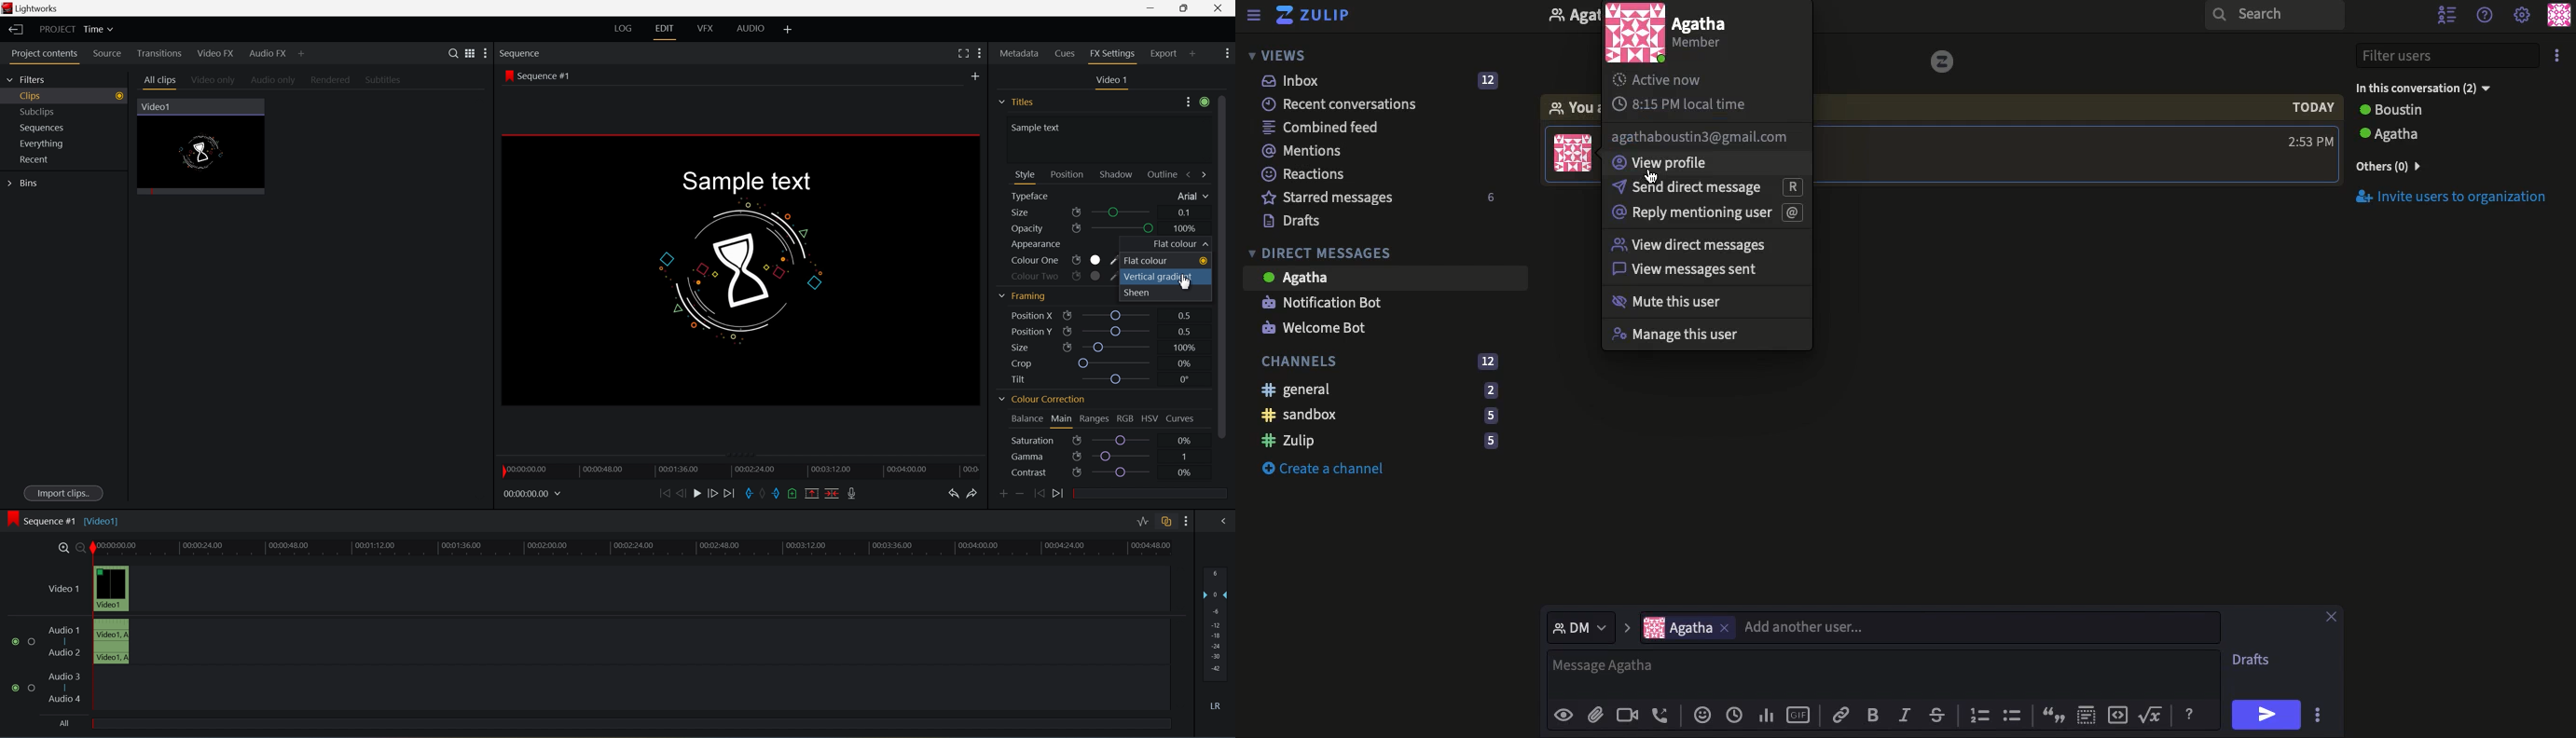  Describe the element at coordinates (633, 546) in the screenshot. I see `Timeline` at that location.